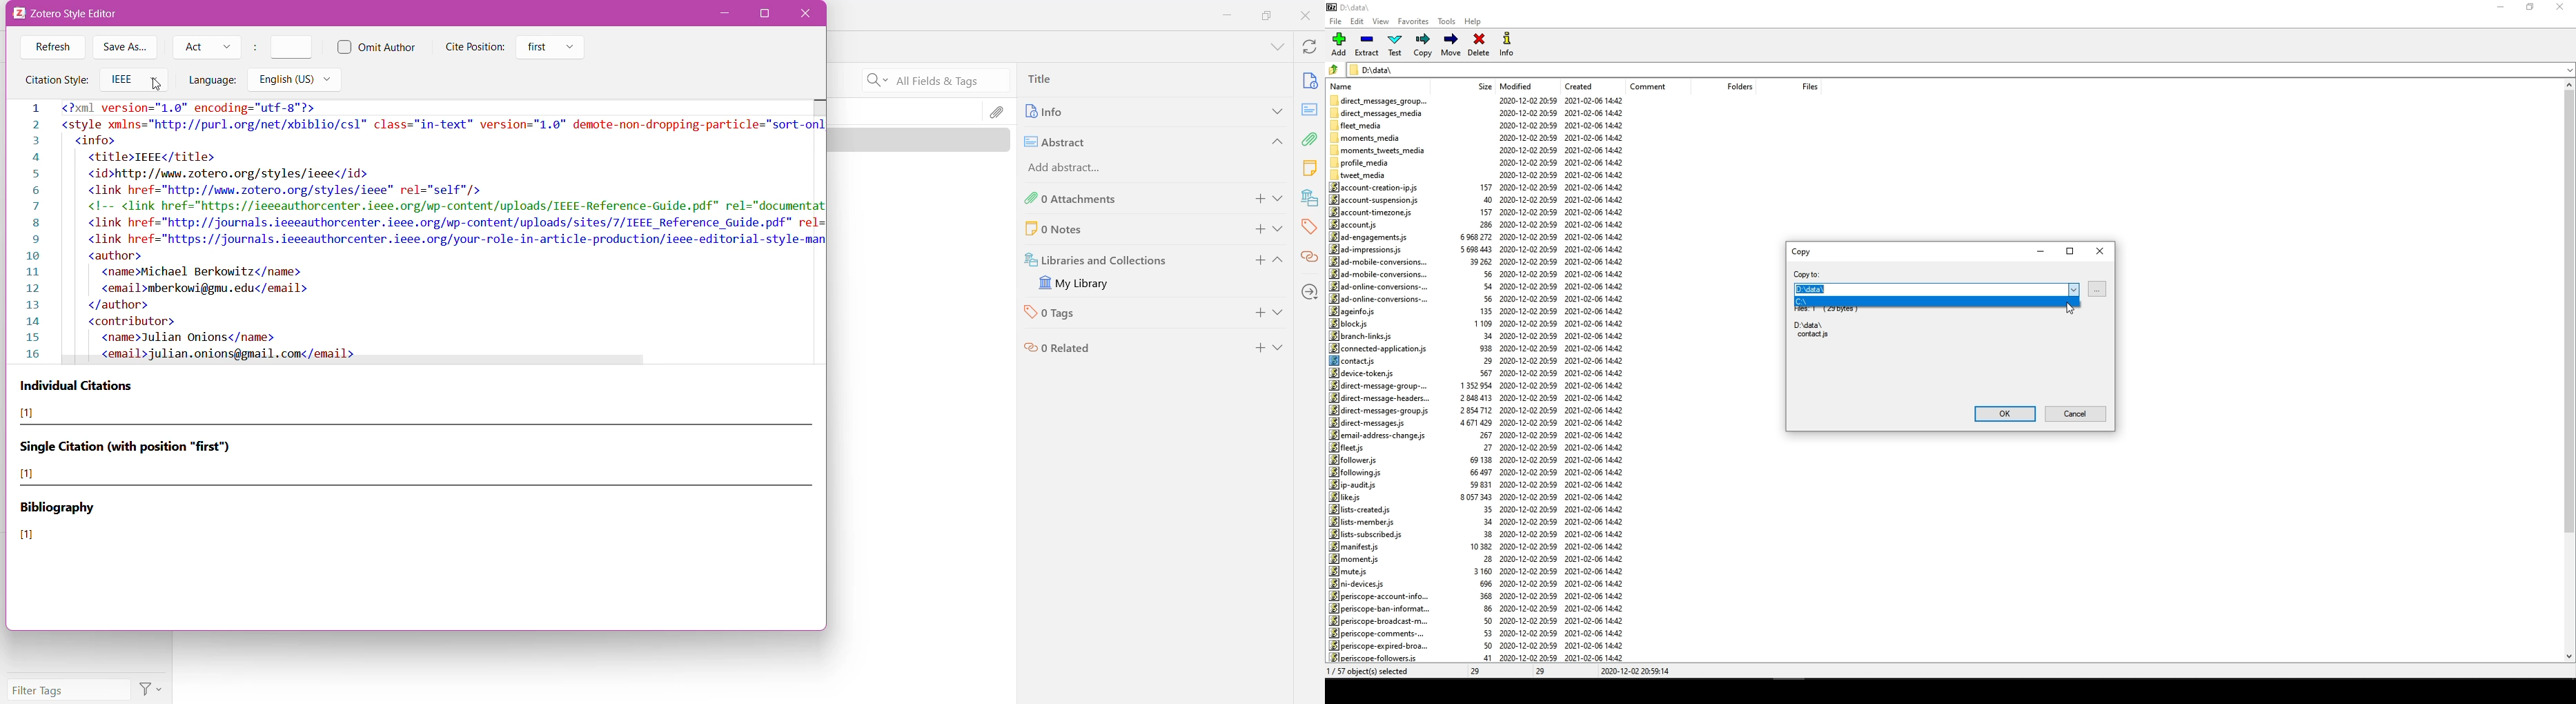 Image resolution: width=2576 pixels, height=728 pixels. Describe the element at coordinates (1801, 85) in the screenshot. I see `files` at that location.